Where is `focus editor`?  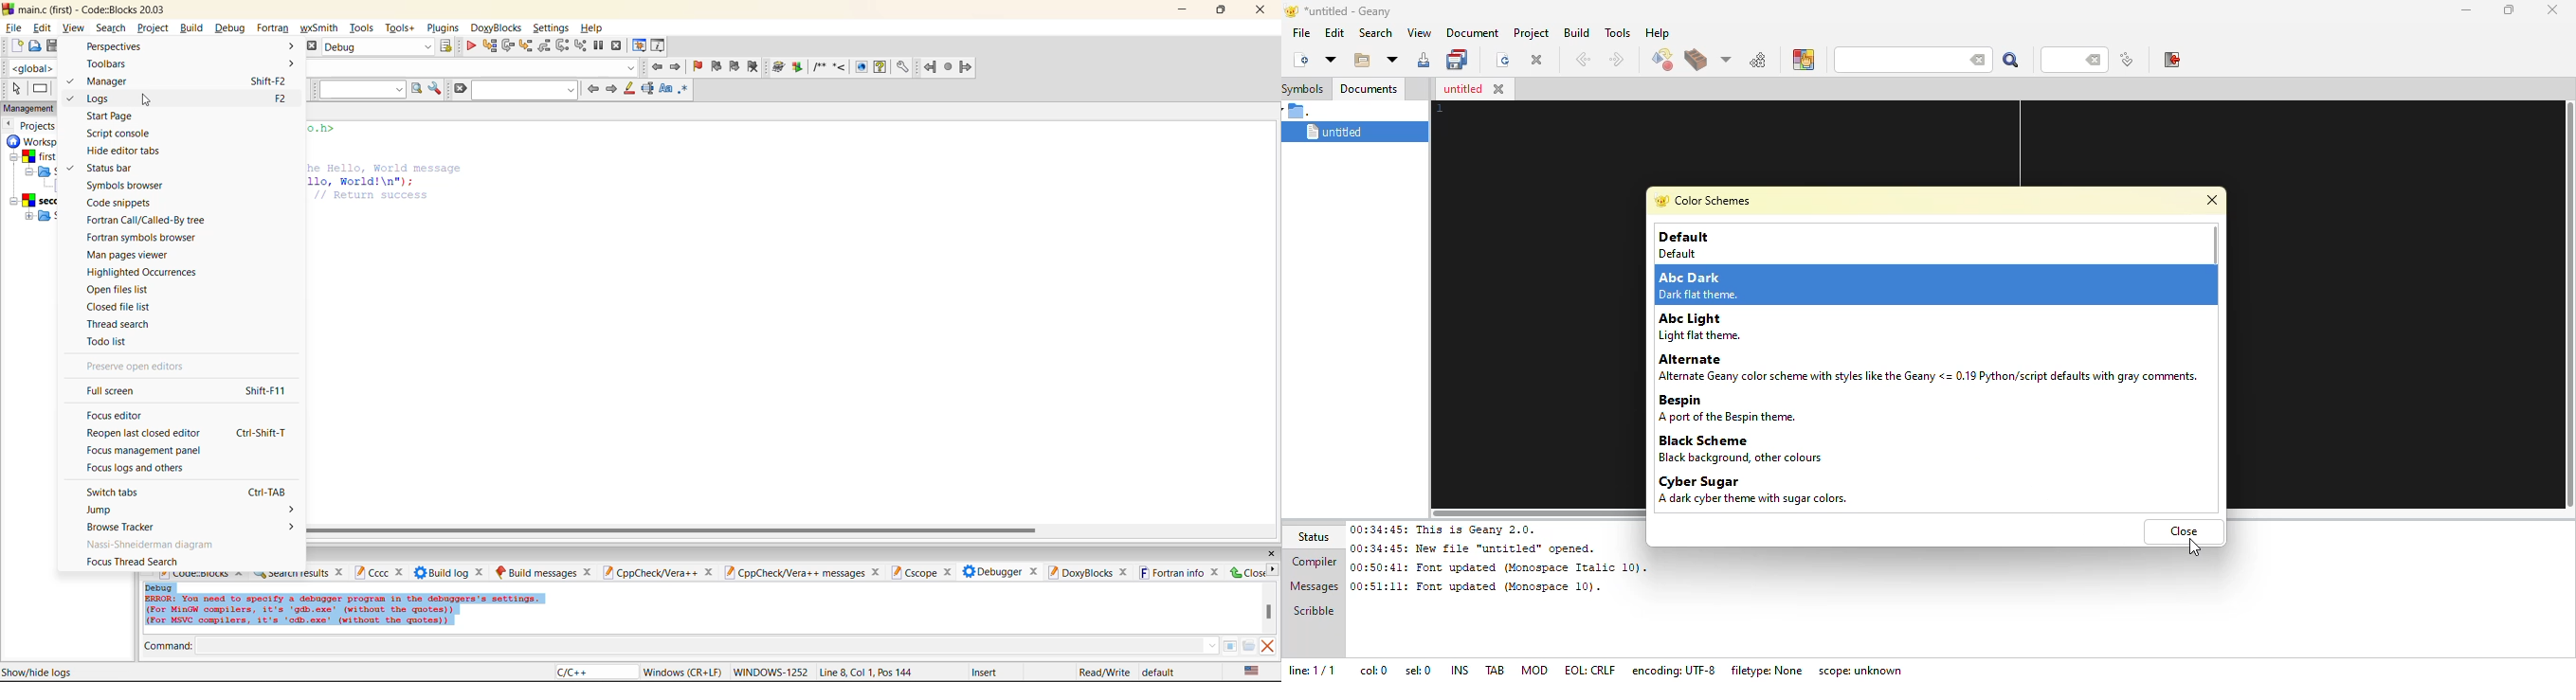
focus editor is located at coordinates (113, 416).